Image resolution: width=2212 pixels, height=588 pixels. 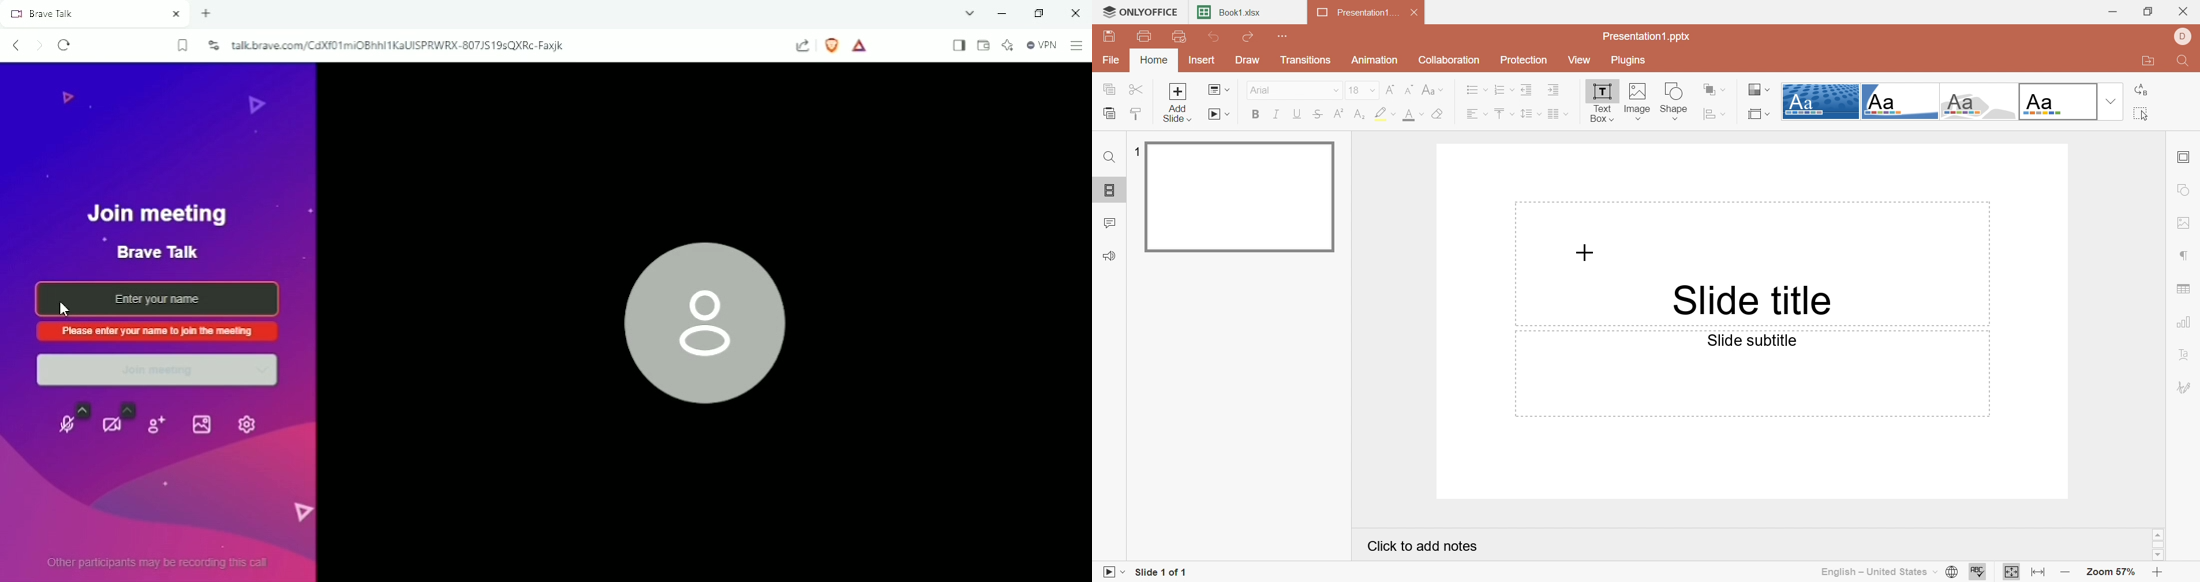 What do you see at coordinates (2186, 223) in the screenshot?
I see `Image settings` at bounding box center [2186, 223].